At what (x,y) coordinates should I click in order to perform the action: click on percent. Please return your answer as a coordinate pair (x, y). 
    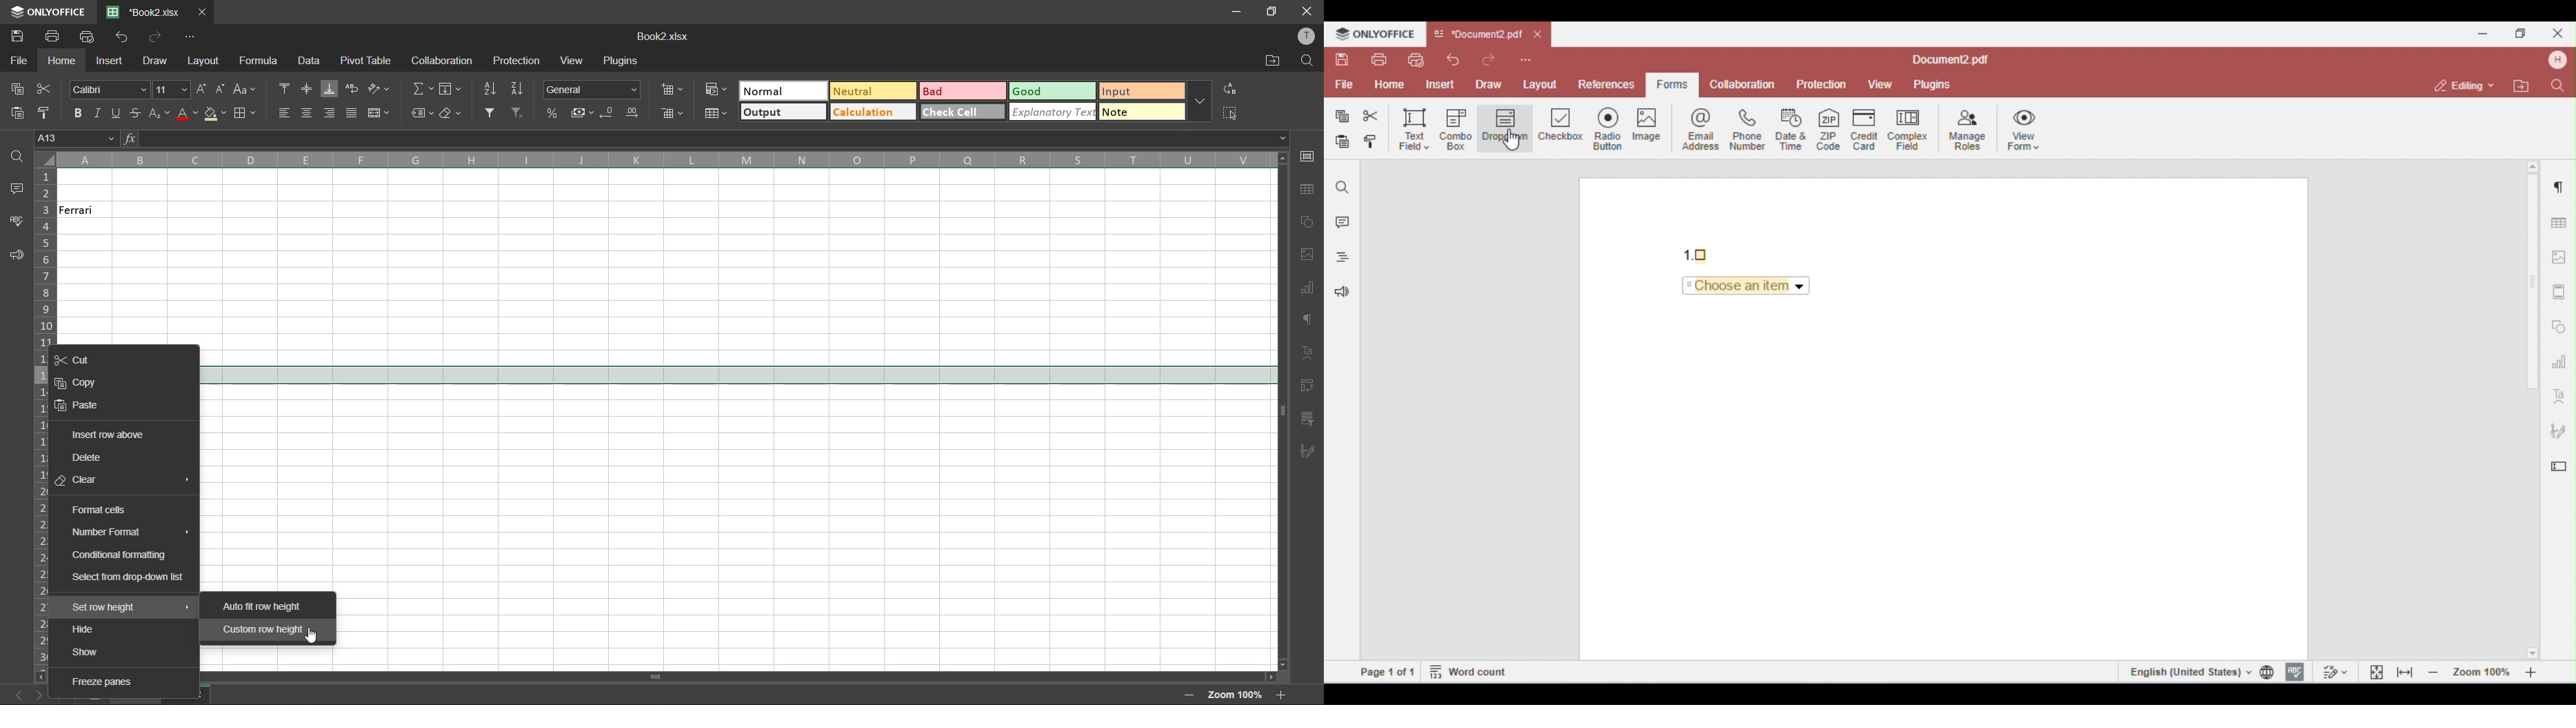
    Looking at the image, I should click on (554, 115).